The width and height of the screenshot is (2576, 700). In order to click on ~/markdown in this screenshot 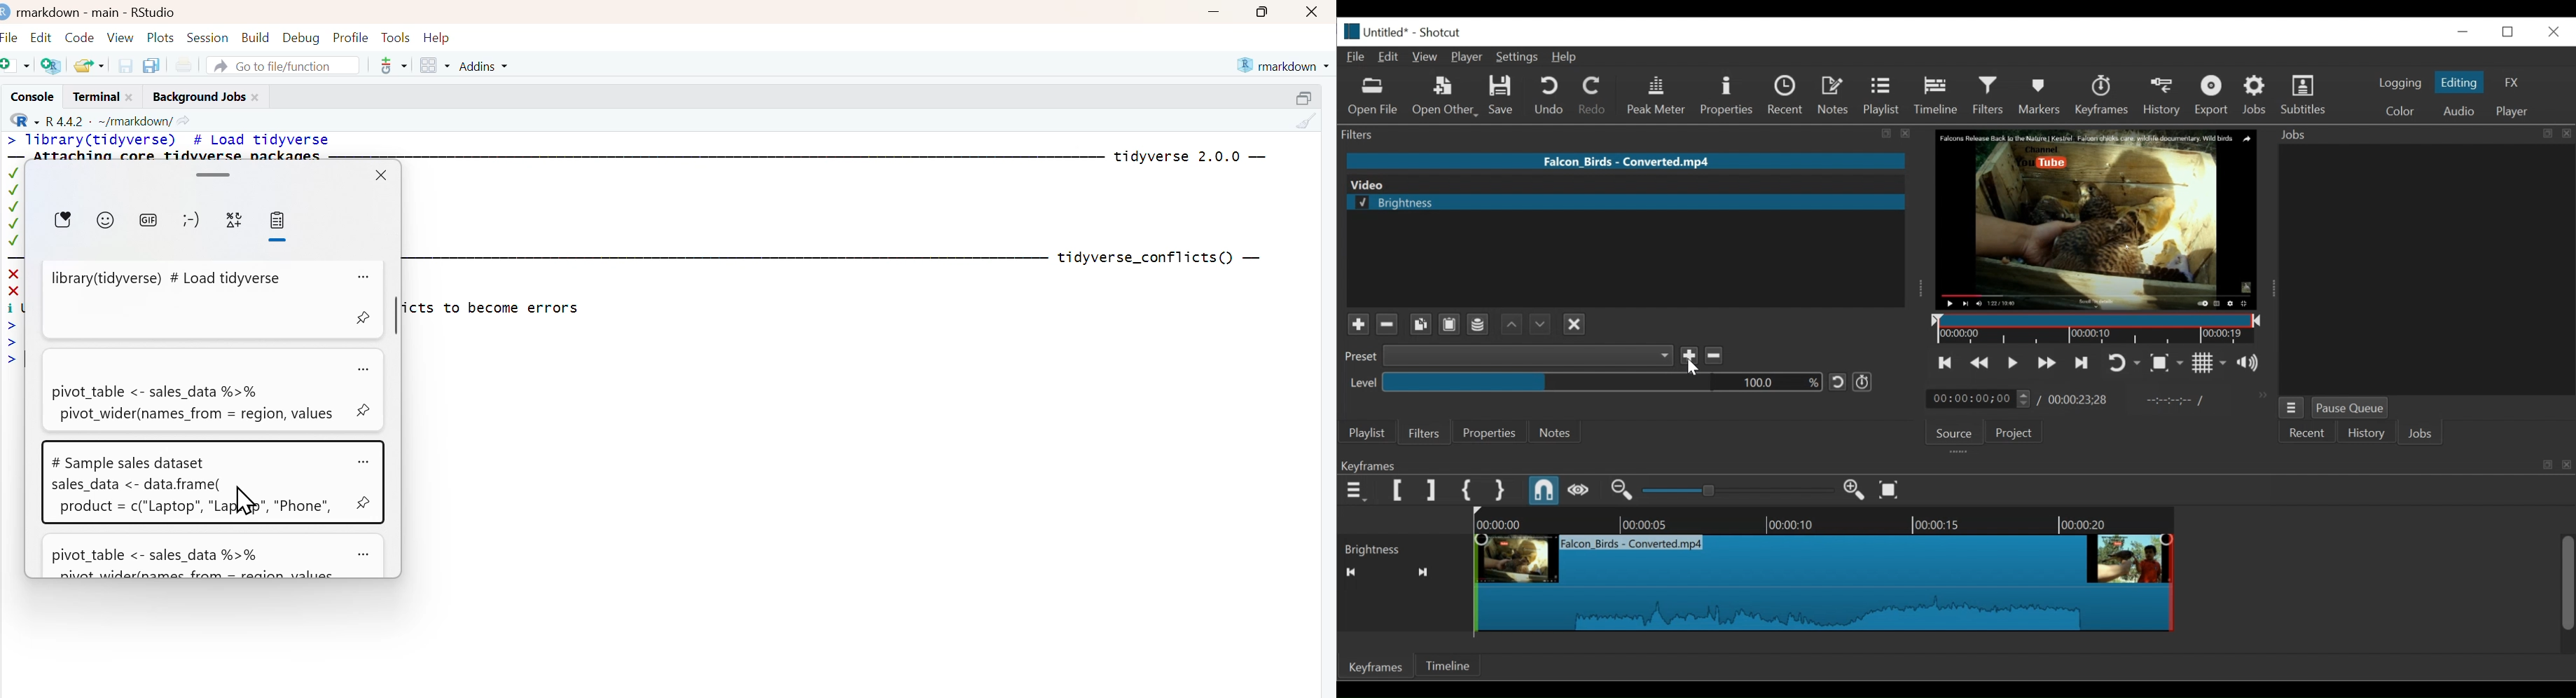, I will do `click(133, 120)`.